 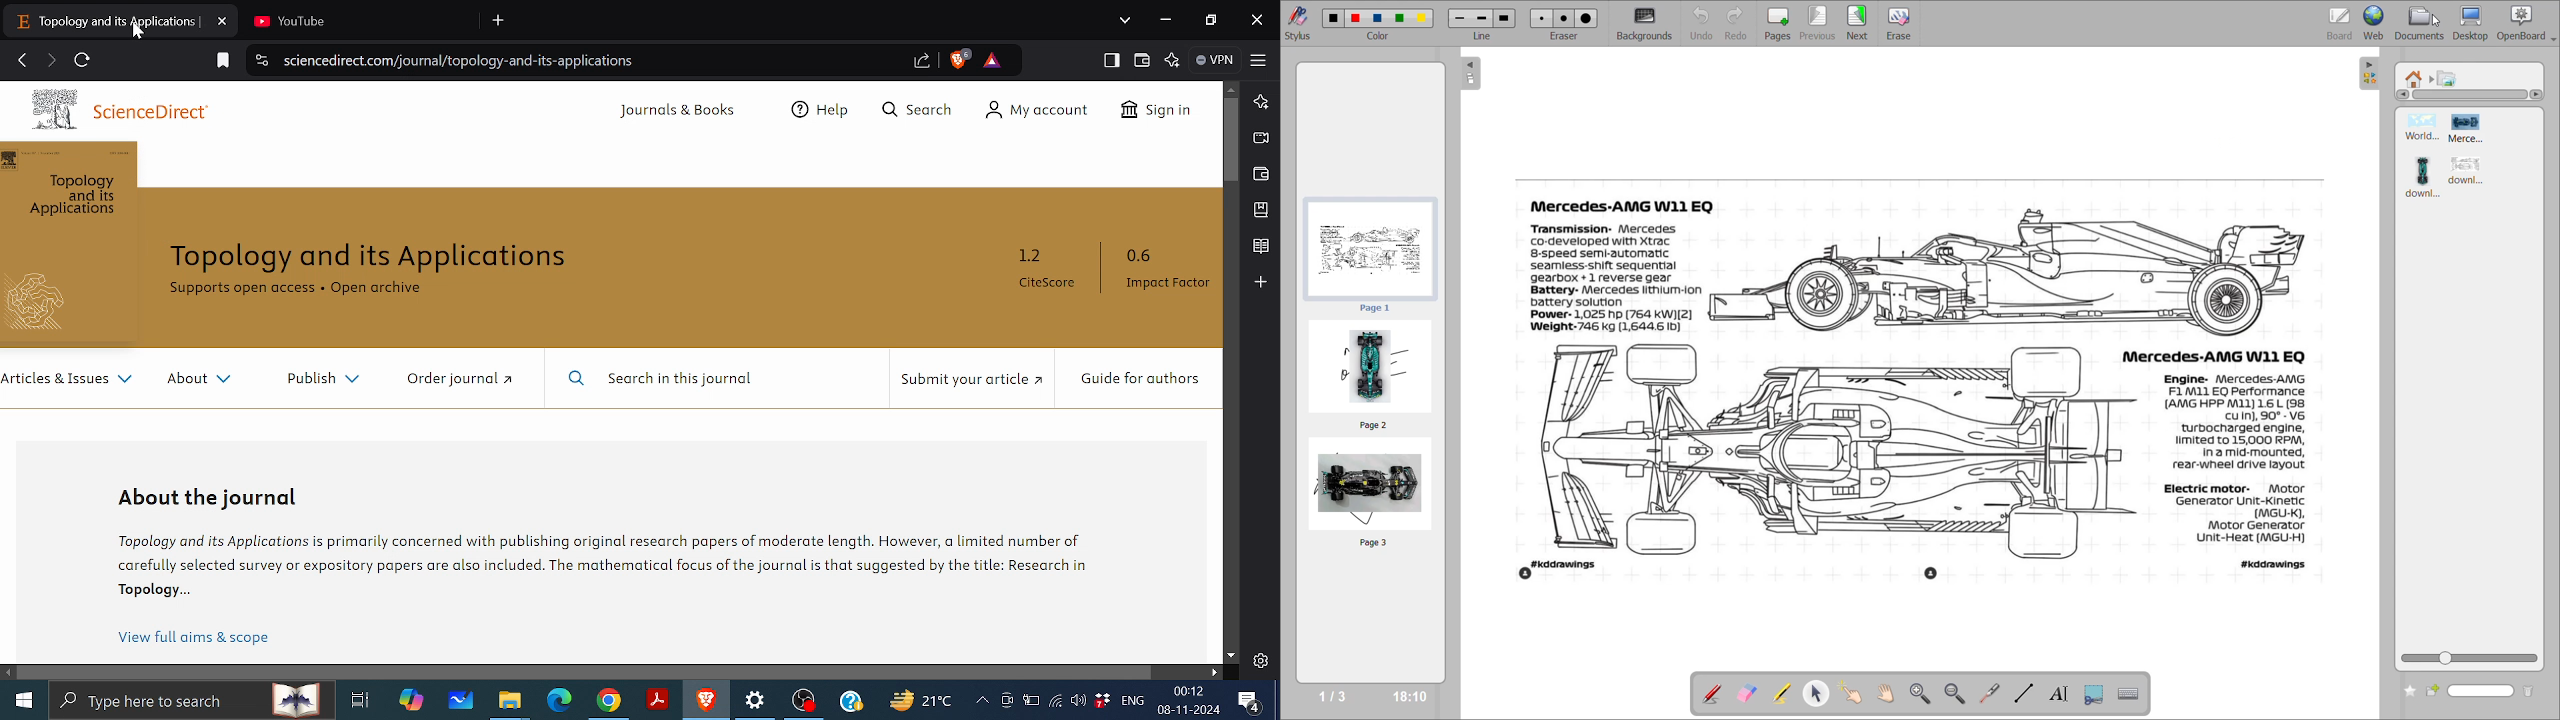 I want to click on Rewards, so click(x=992, y=60).